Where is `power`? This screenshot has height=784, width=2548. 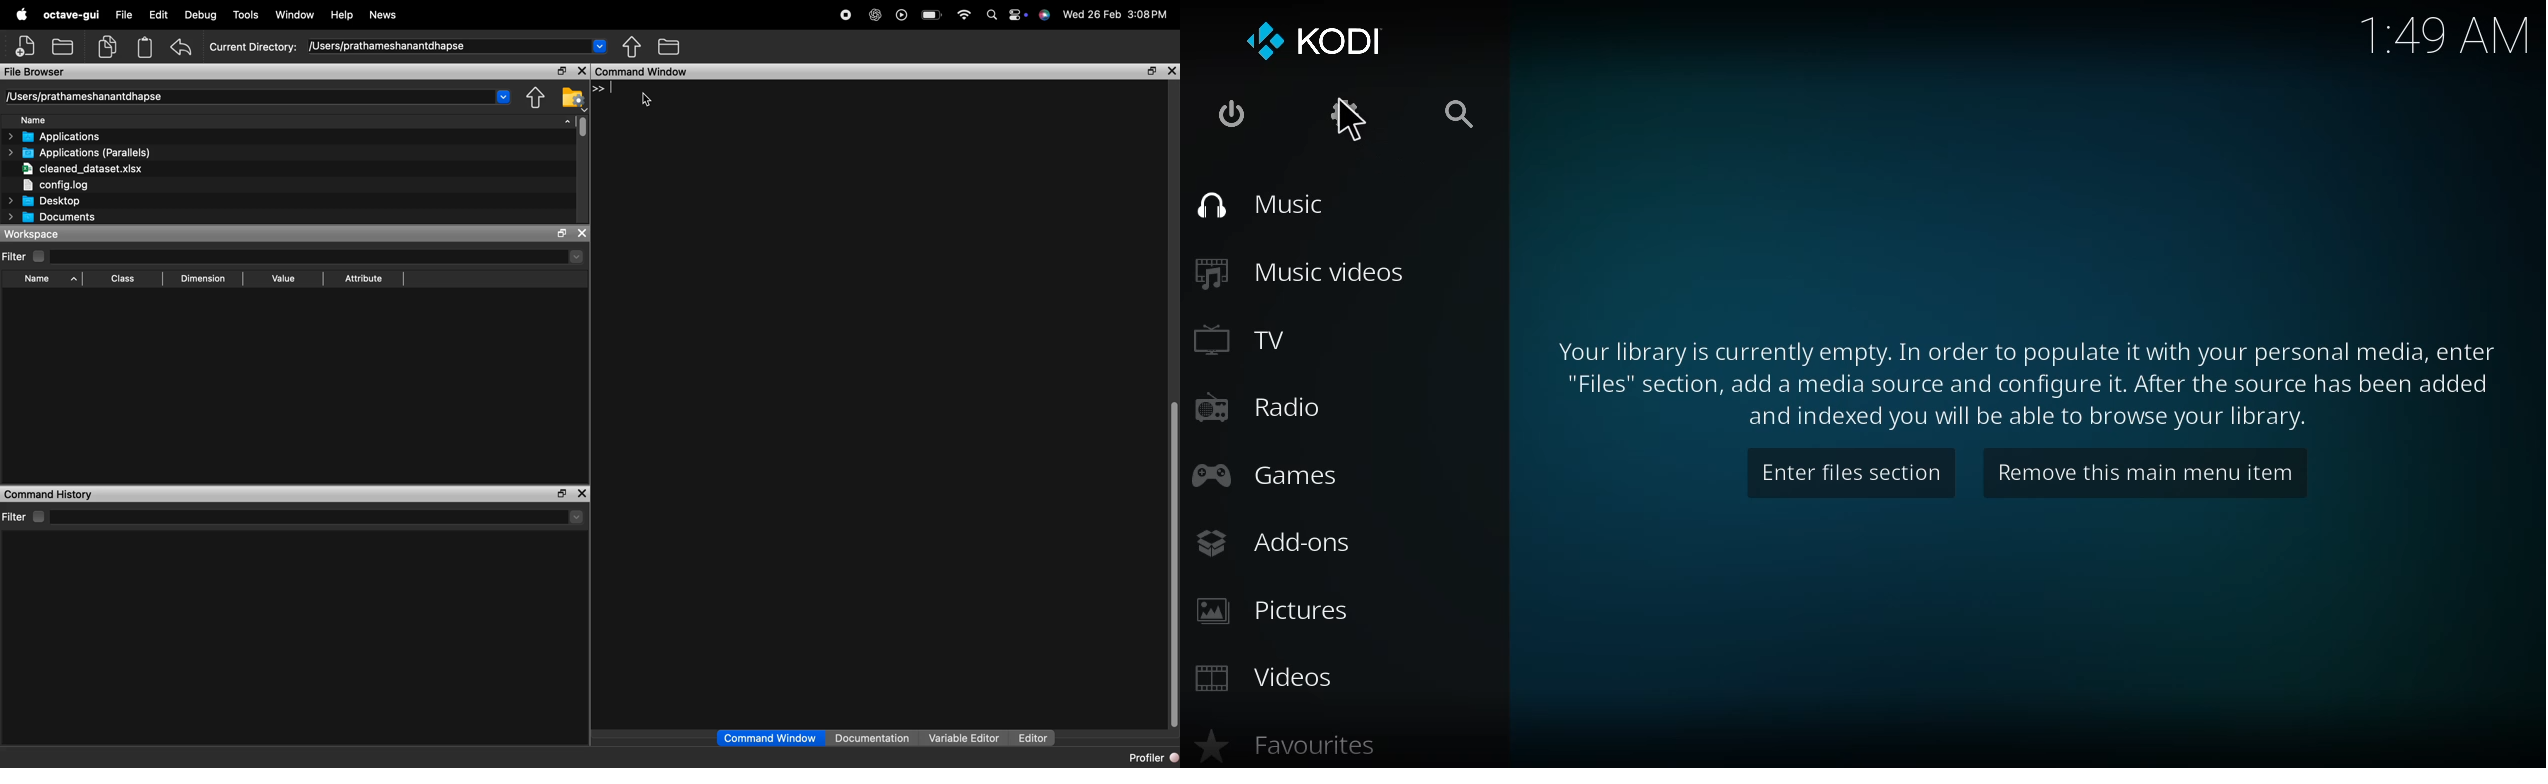 power is located at coordinates (1230, 114).